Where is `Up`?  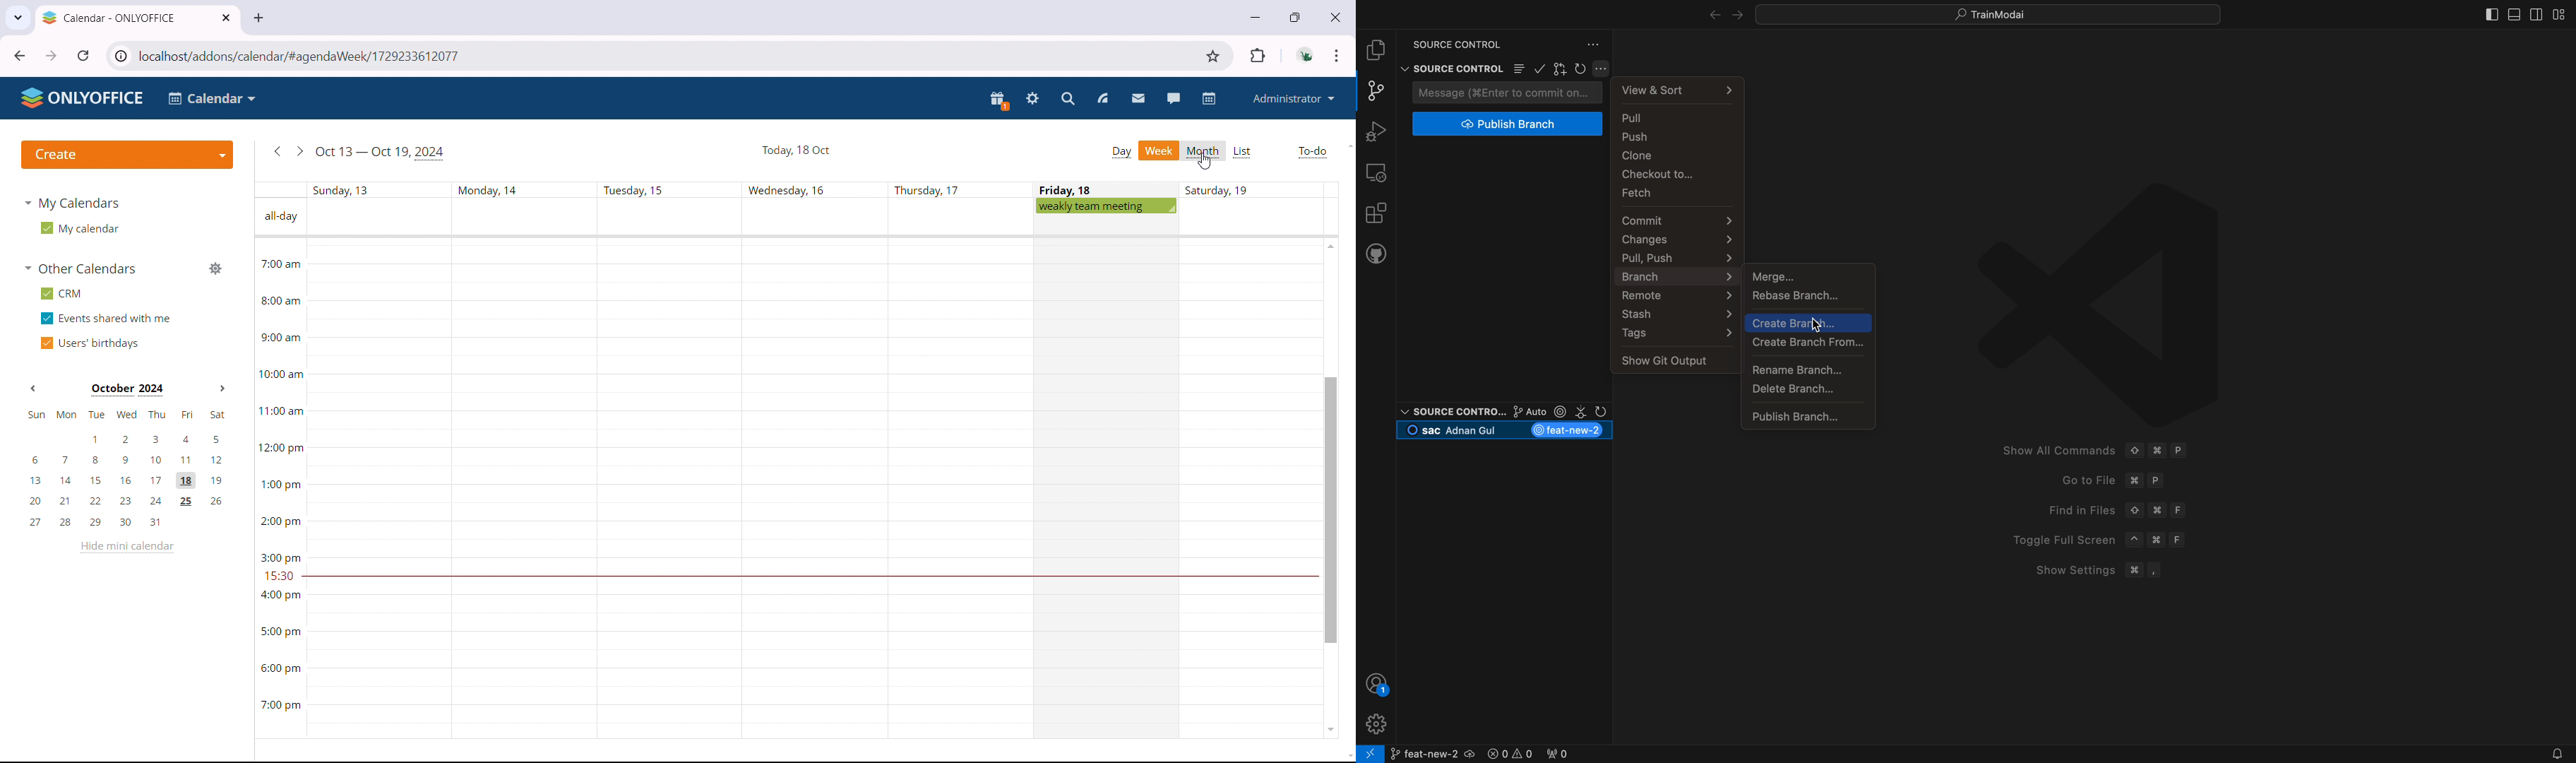
Up is located at coordinates (2134, 449).